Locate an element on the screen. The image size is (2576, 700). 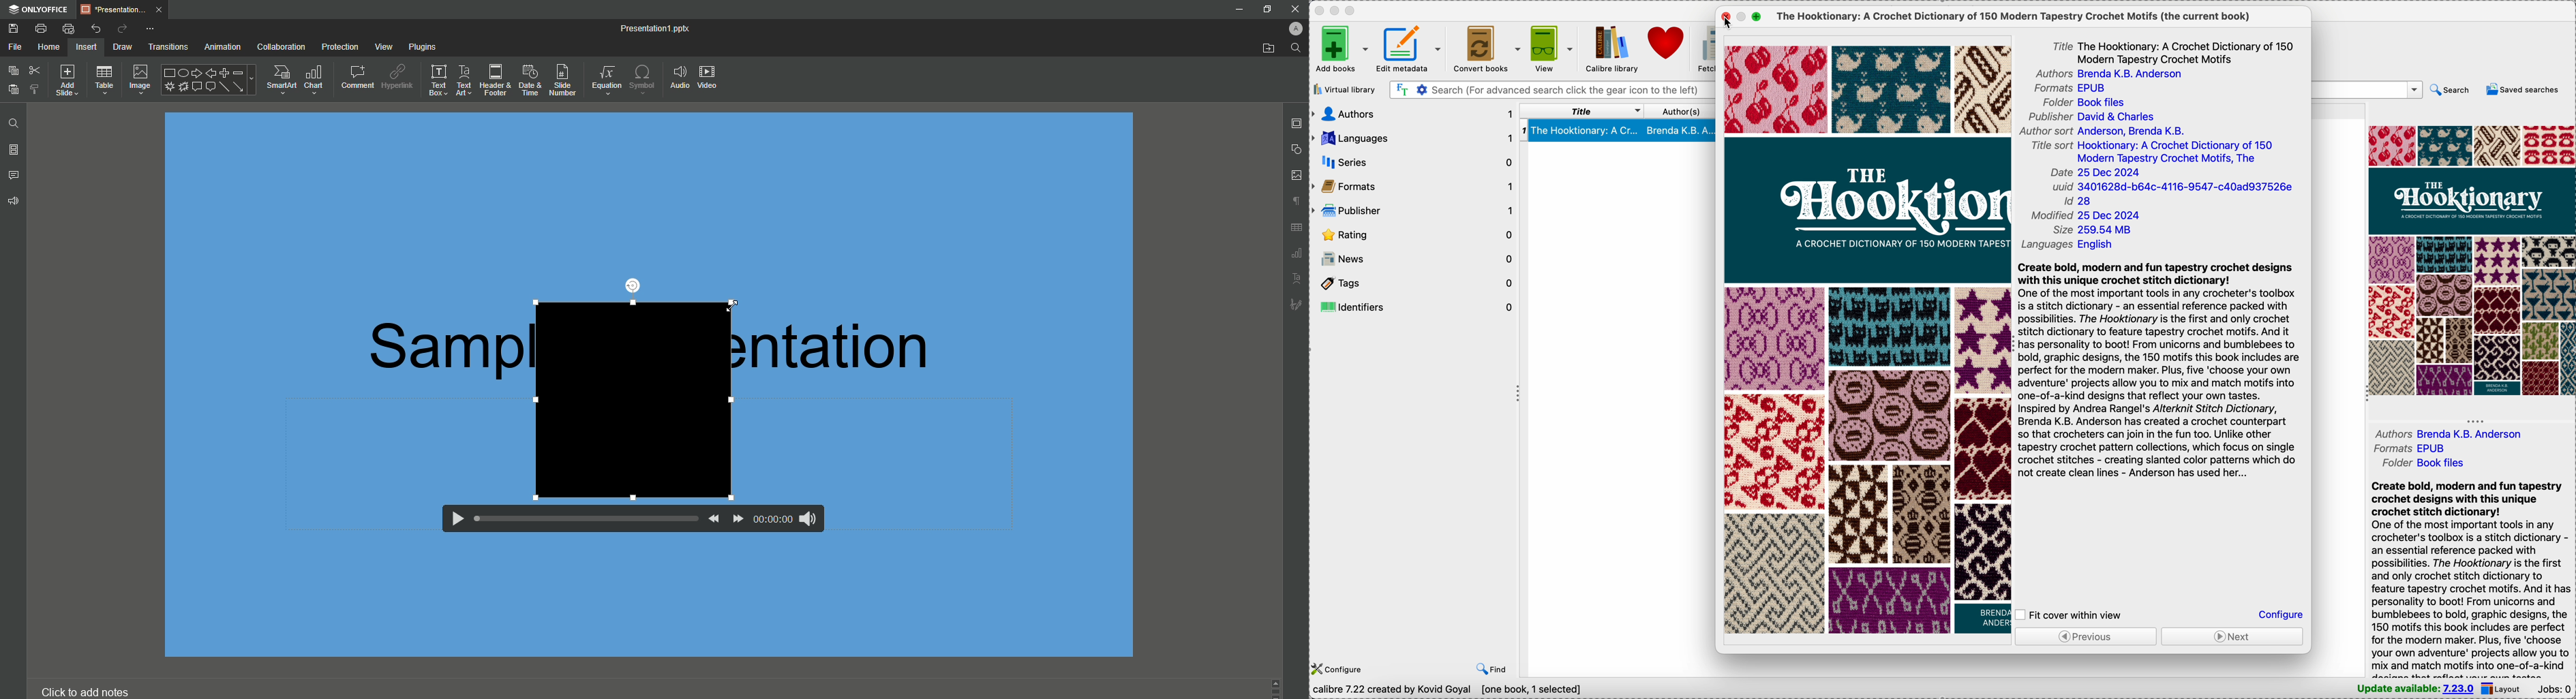
Slide Settings is located at coordinates (1297, 124).